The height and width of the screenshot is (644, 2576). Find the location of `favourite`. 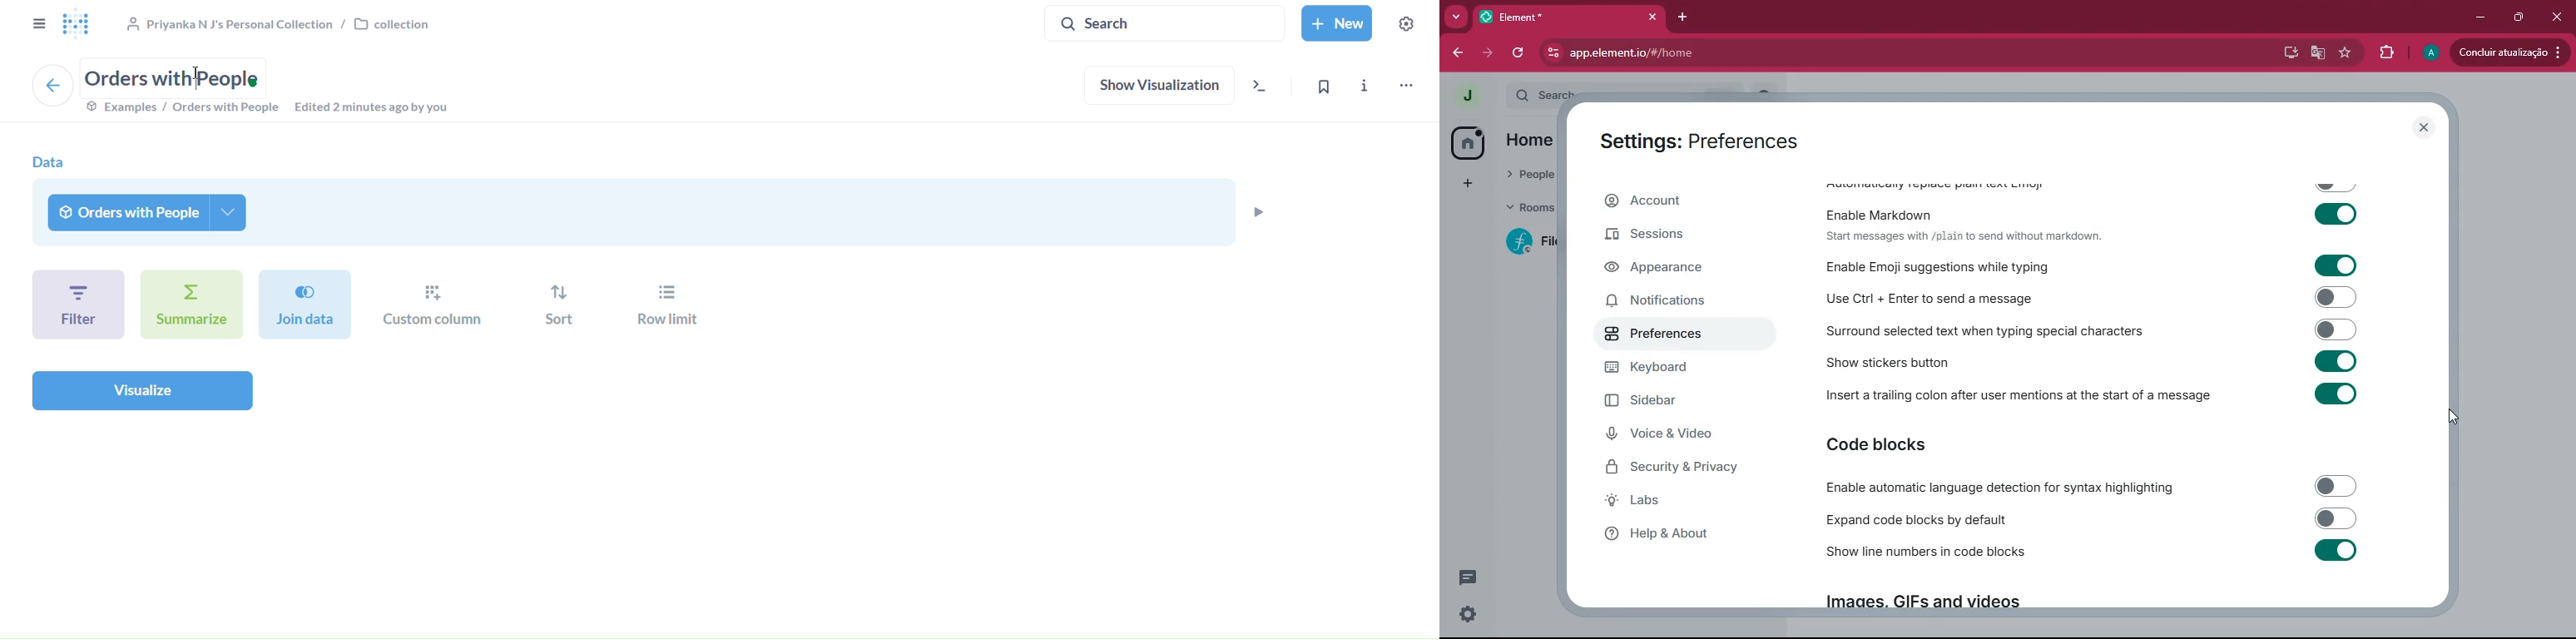

favourite is located at coordinates (2345, 54).